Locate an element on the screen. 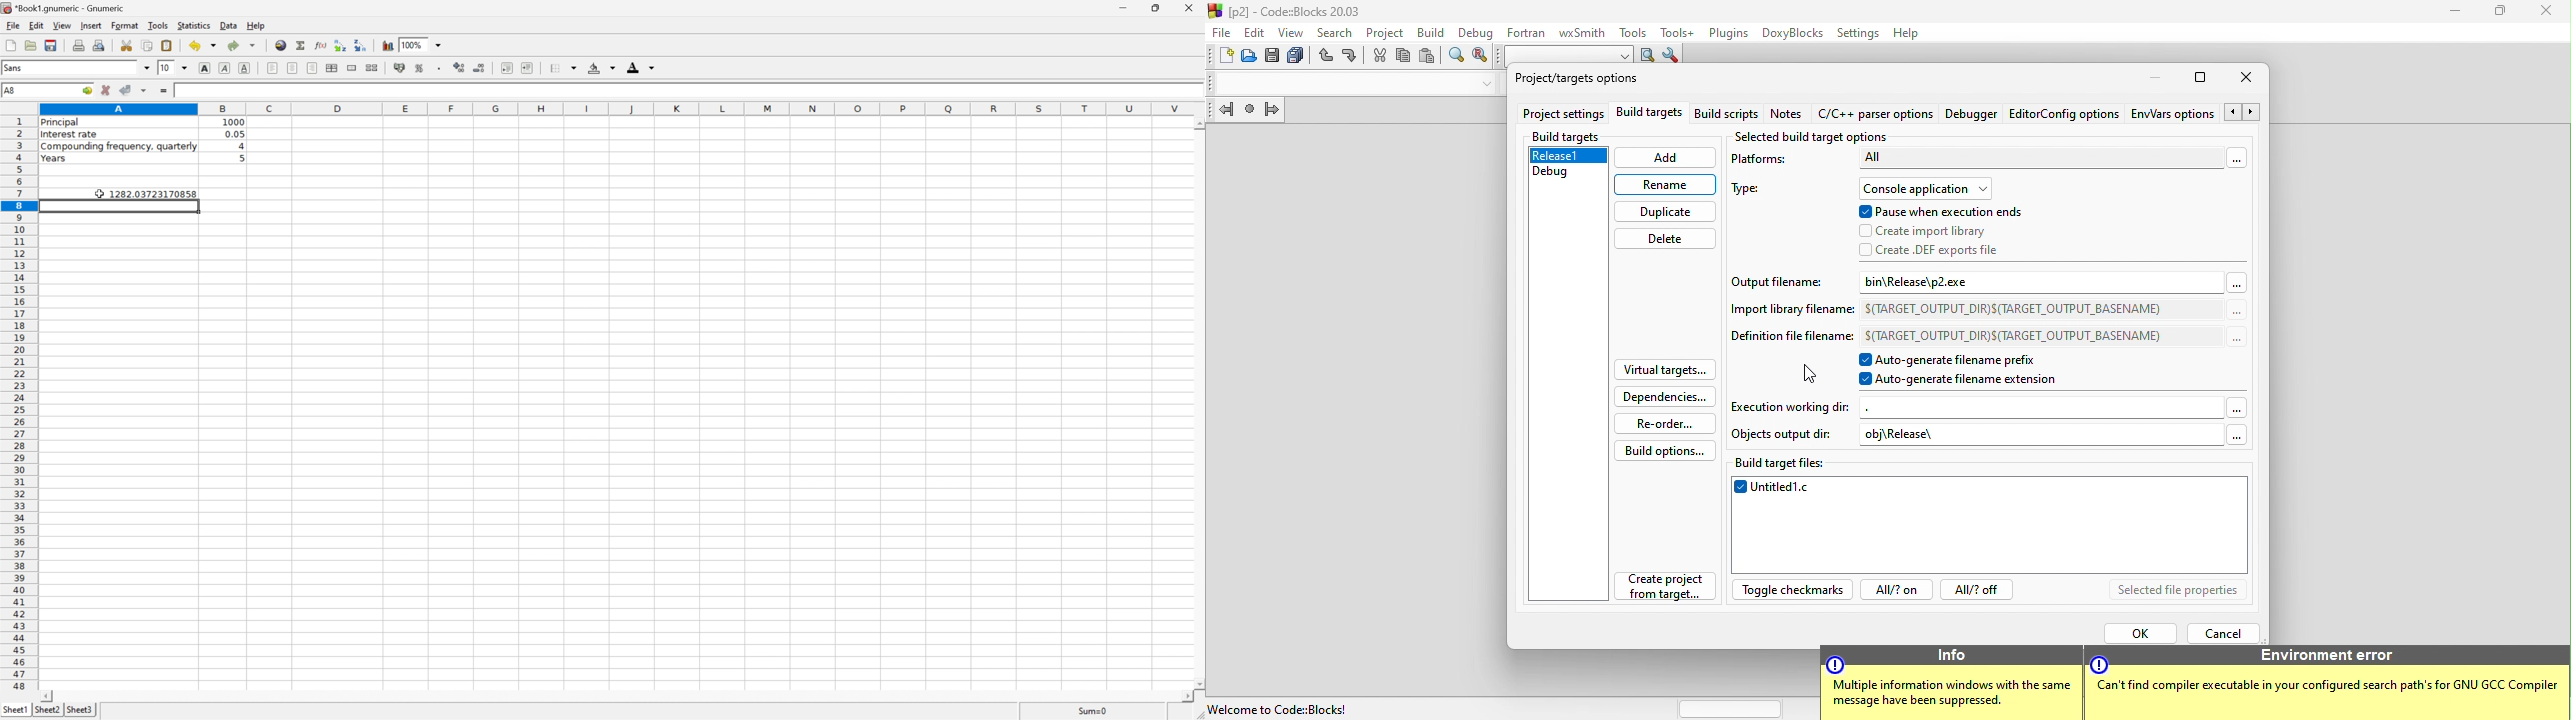 Image resolution: width=2576 pixels, height=728 pixels. data is located at coordinates (228, 26).